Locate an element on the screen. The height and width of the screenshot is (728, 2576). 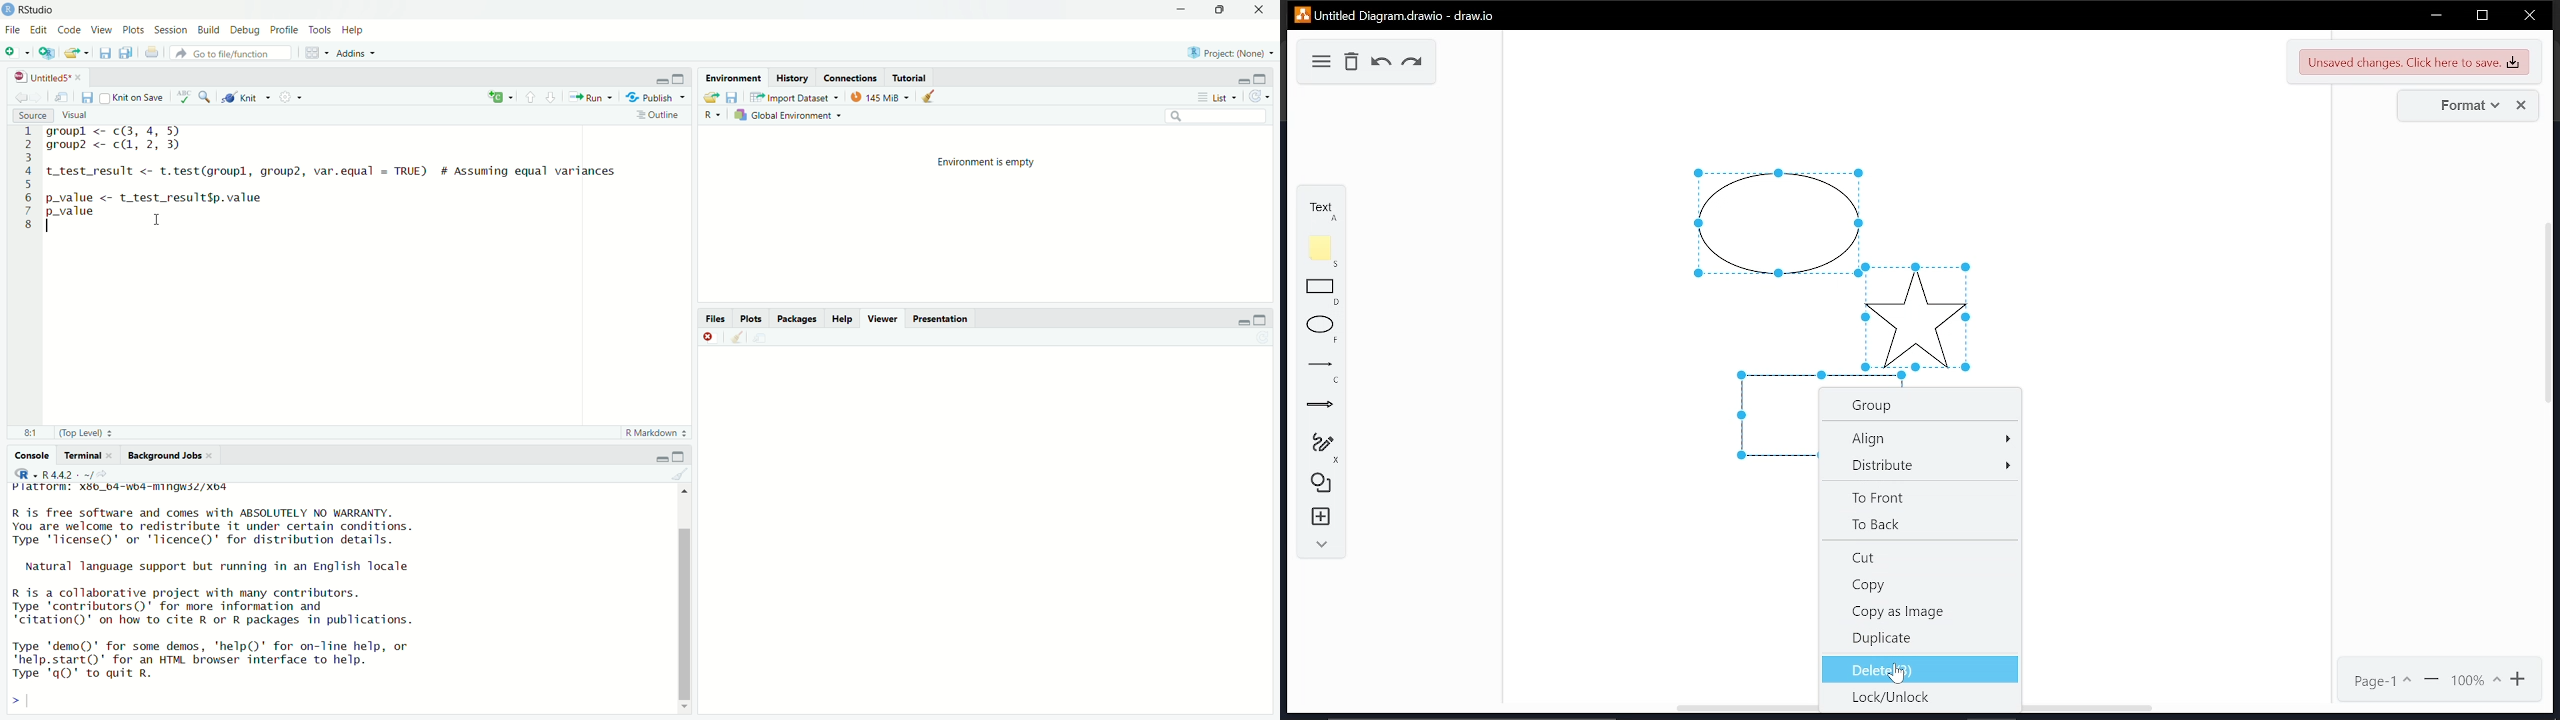
Go to file/function is located at coordinates (233, 53).